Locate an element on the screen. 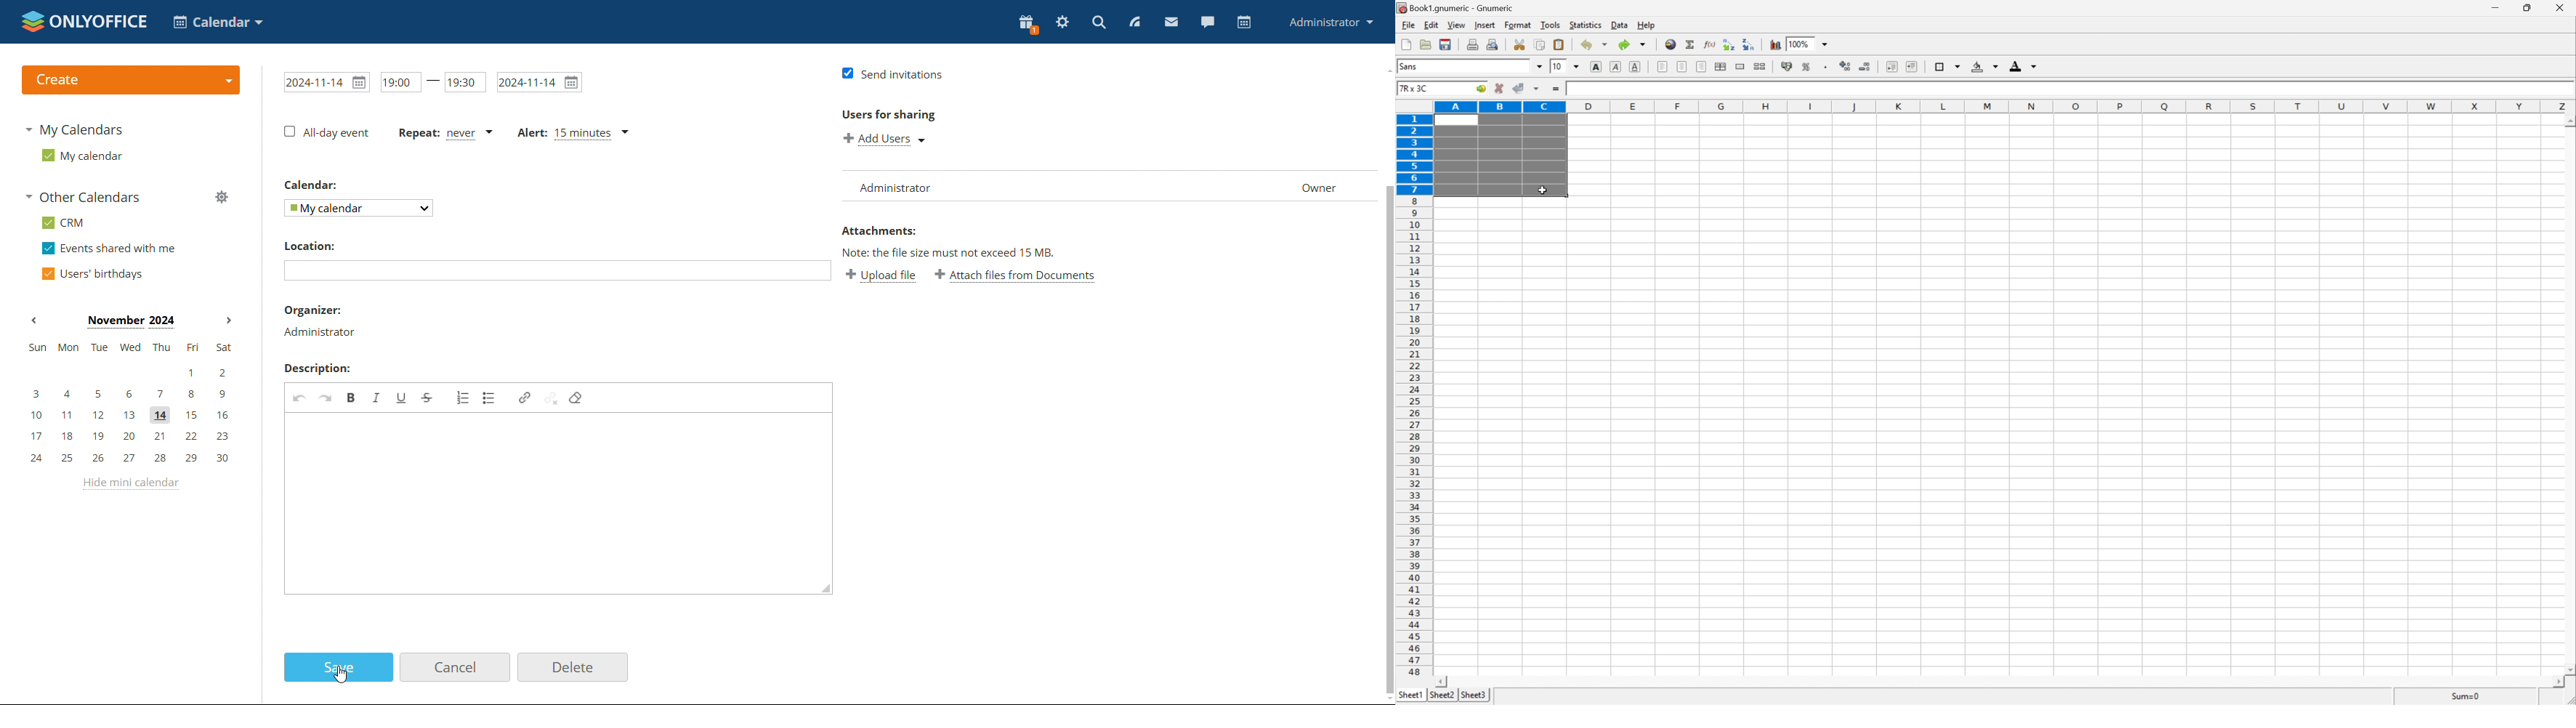  search is located at coordinates (1097, 23).